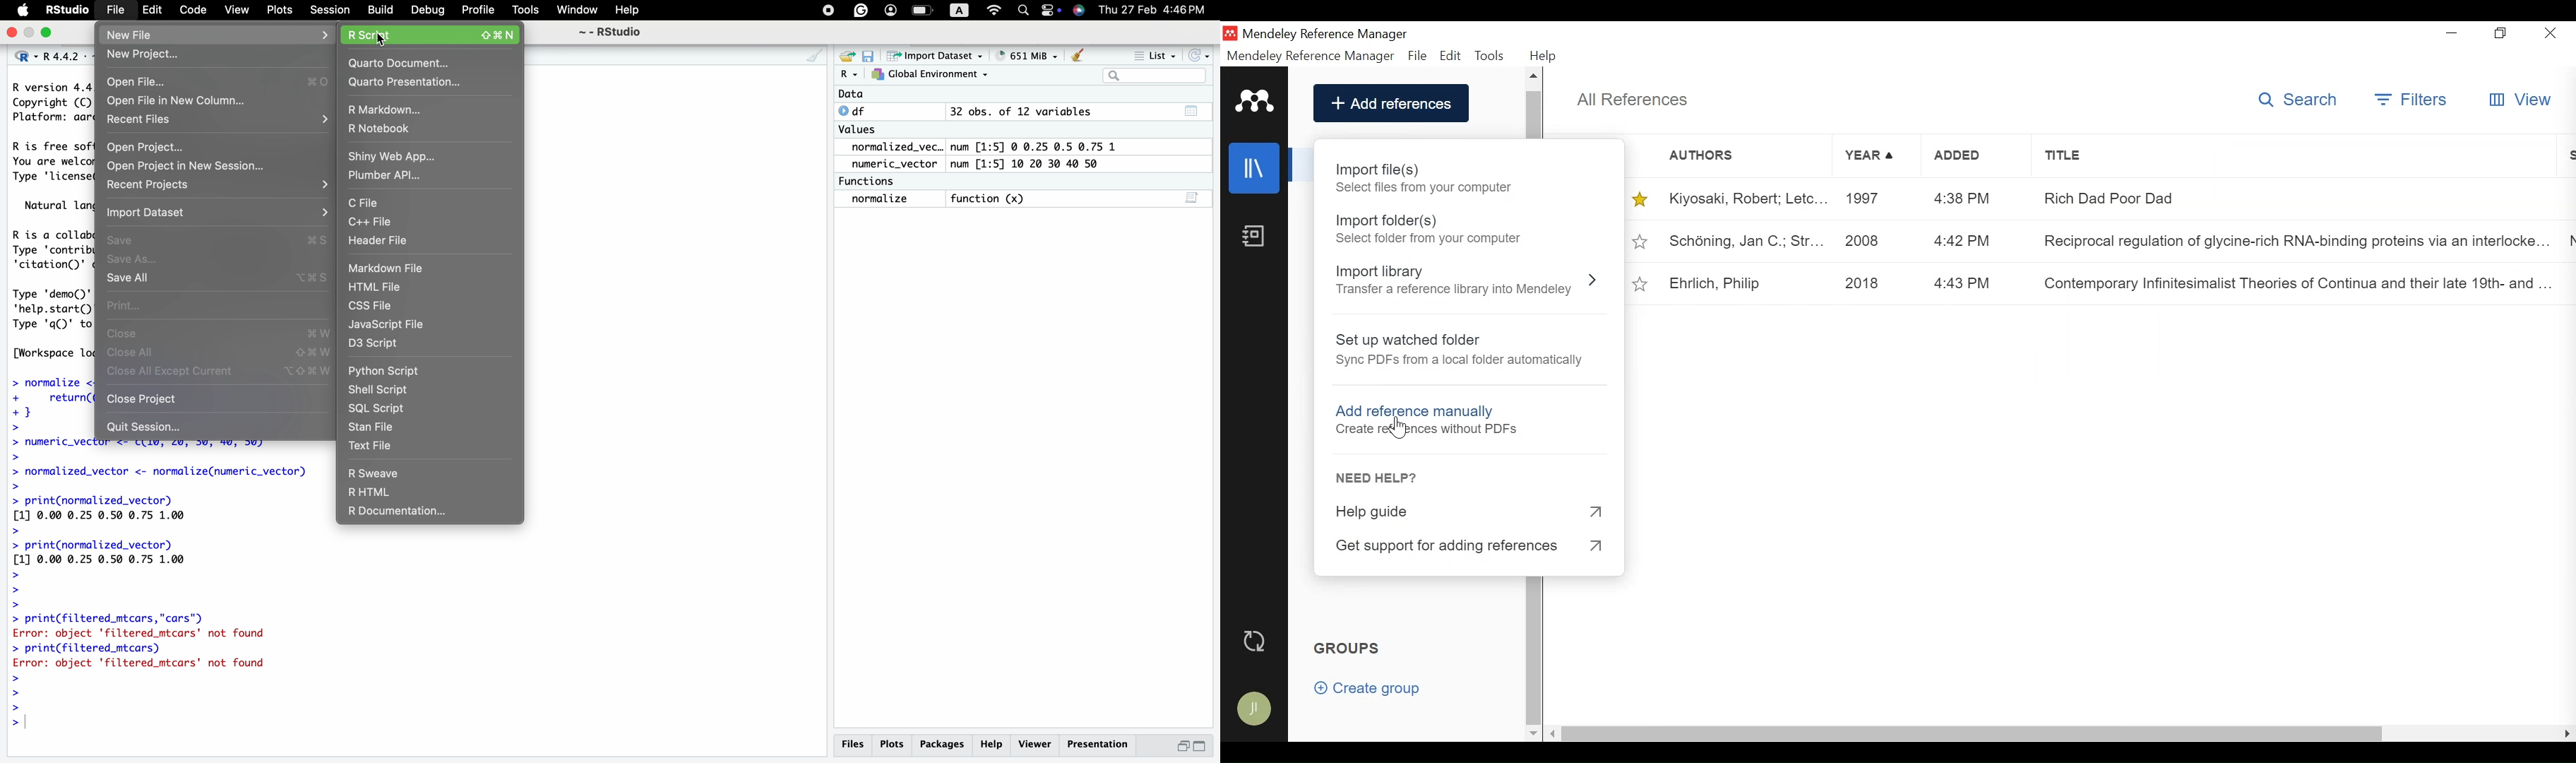 The width and height of the screenshot is (2576, 784). I want to click on Kiyosaki, Robert; Letc..., so click(1746, 199).